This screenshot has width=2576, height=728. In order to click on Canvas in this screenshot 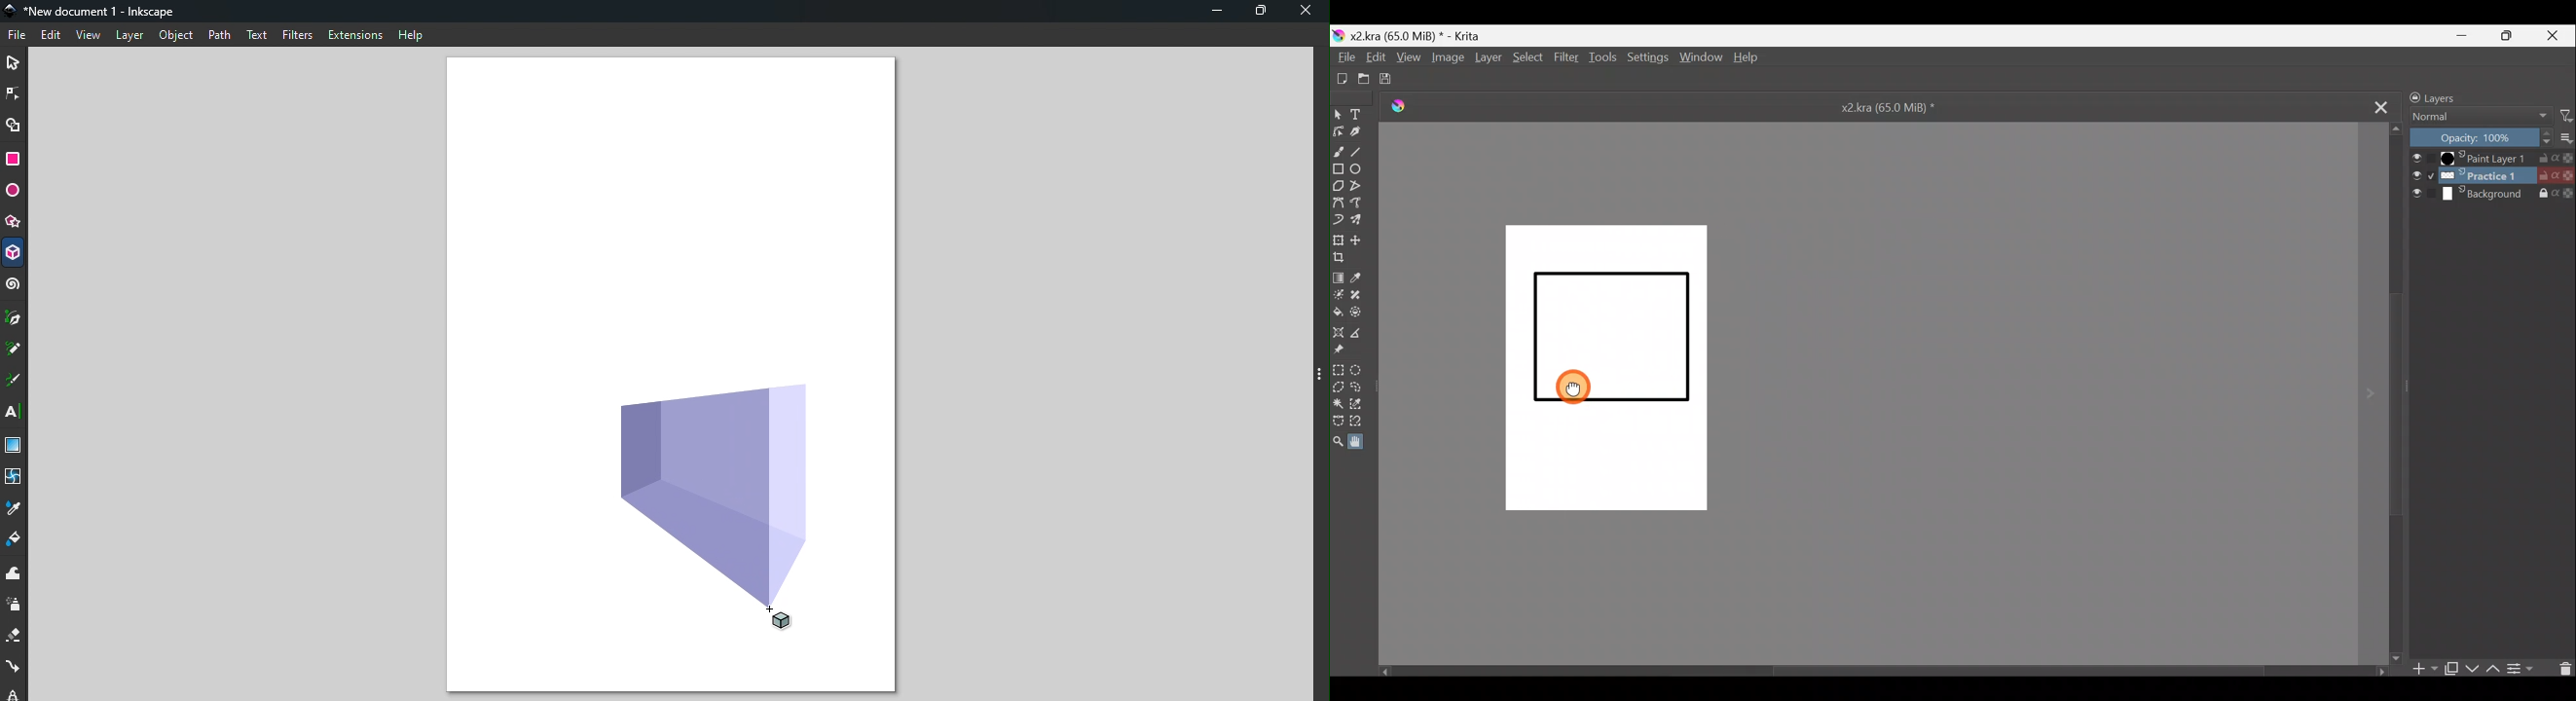, I will do `click(1615, 369)`.